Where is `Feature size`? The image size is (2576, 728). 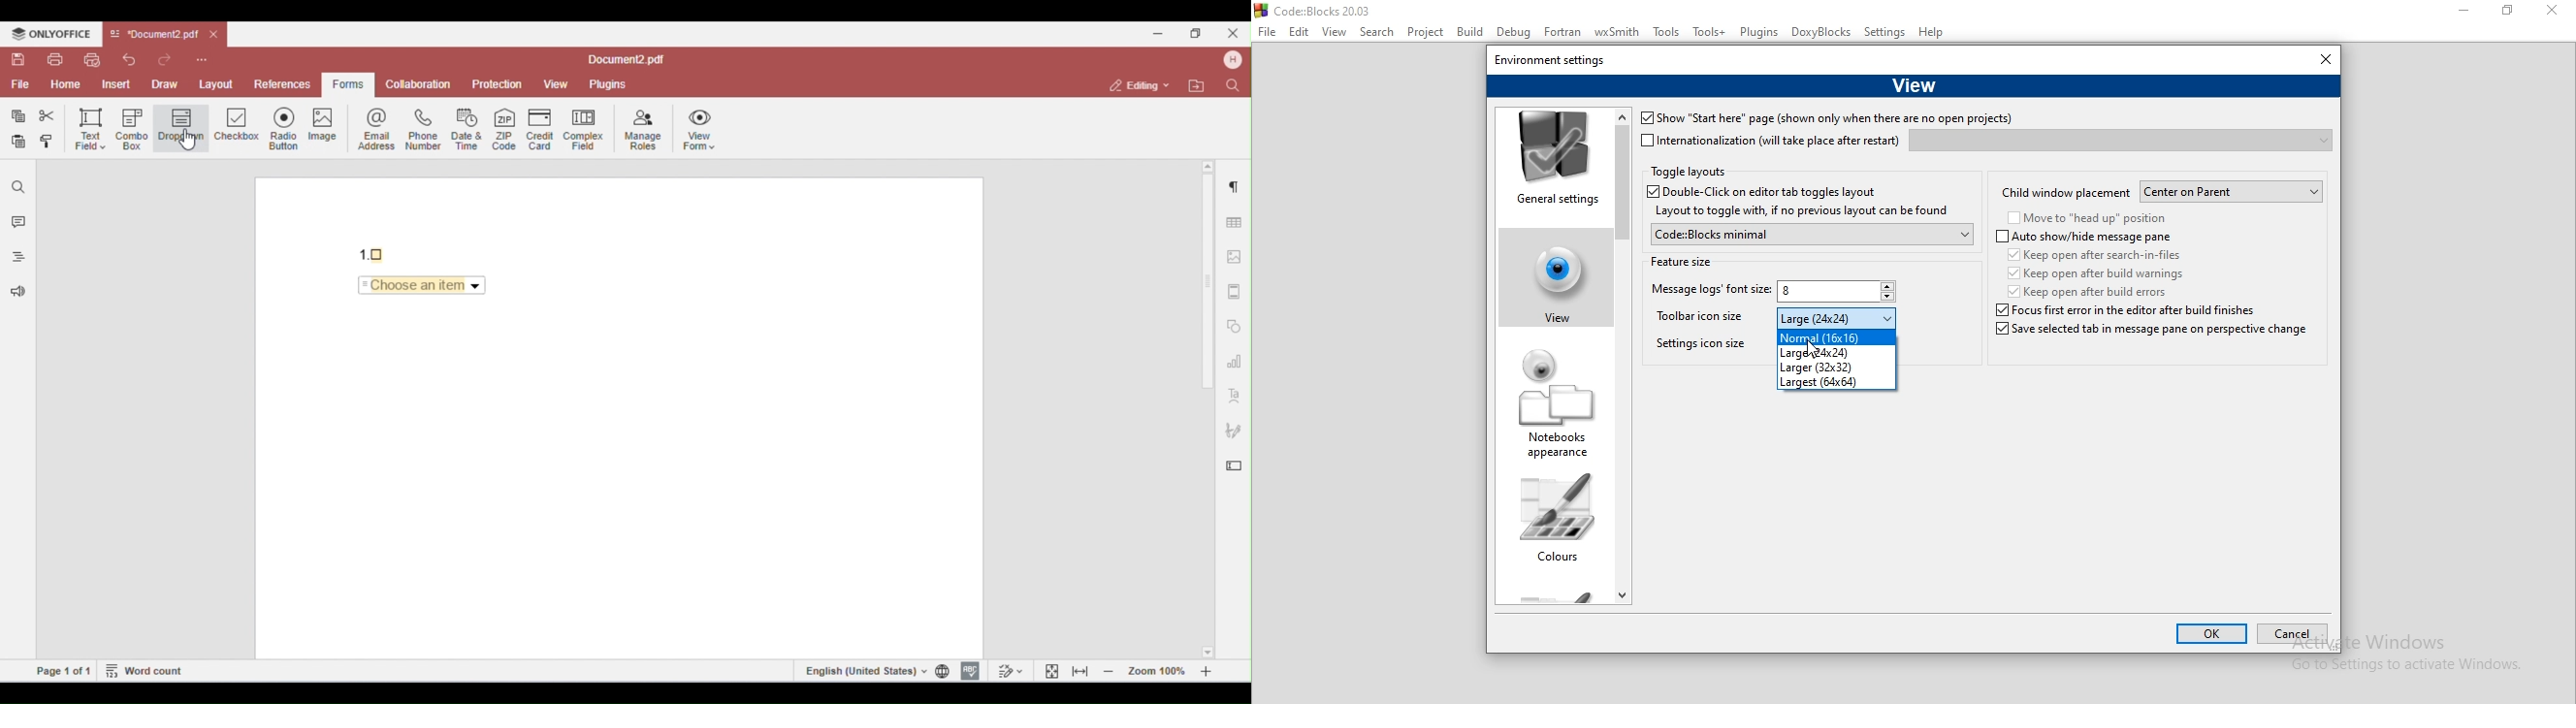 Feature size is located at coordinates (1682, 260).